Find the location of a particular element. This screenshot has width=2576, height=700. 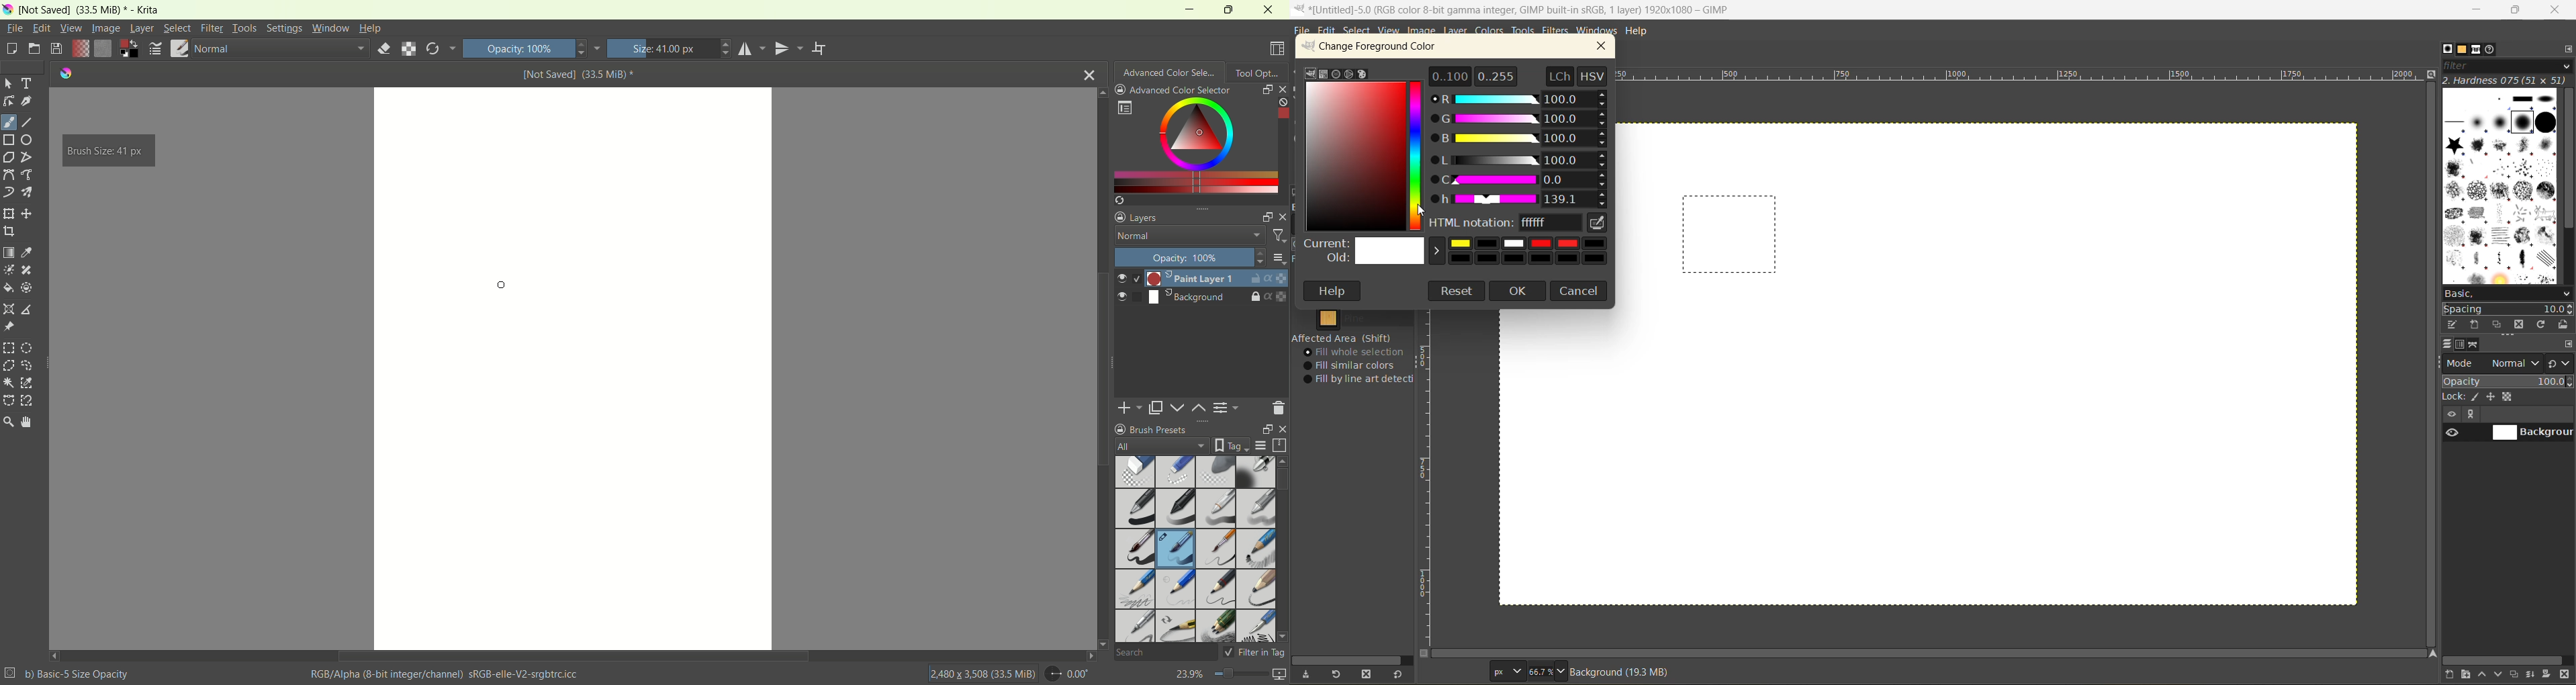

horizontal scroll bar is located at coordinates (1354, 657).